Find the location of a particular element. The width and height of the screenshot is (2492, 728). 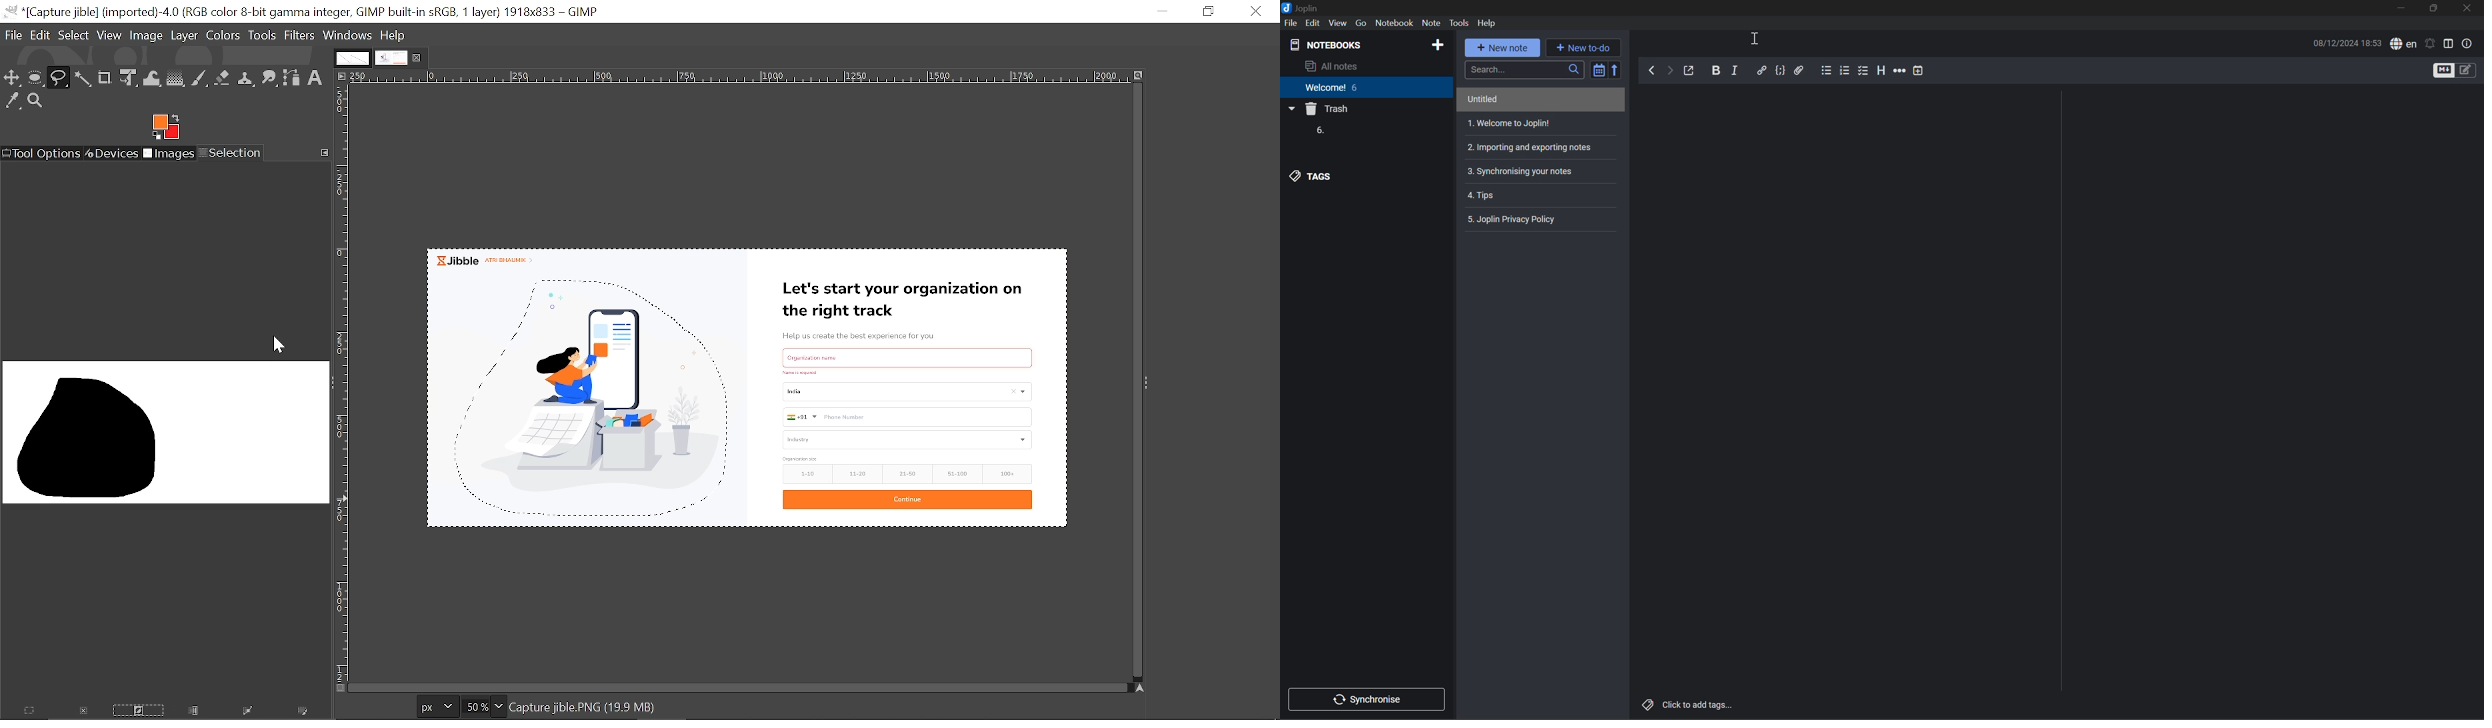

Help is located at coordinates (1491, 23).